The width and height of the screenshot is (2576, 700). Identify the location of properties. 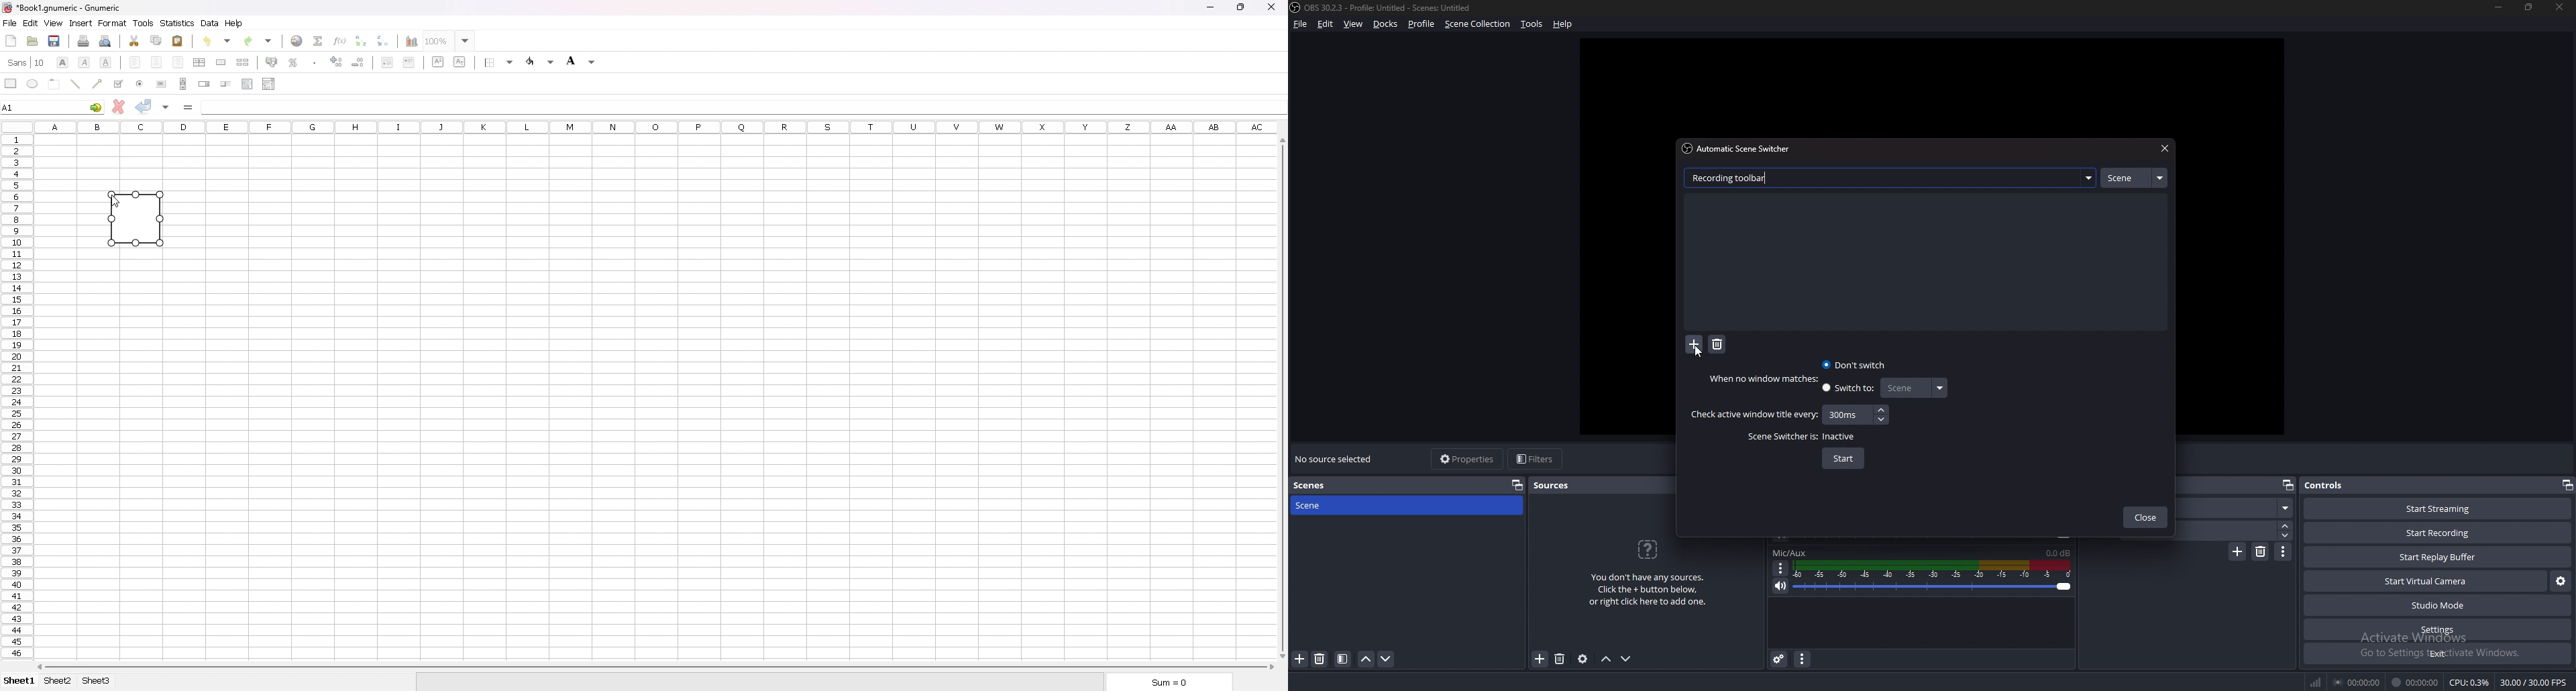
(1468, 459).